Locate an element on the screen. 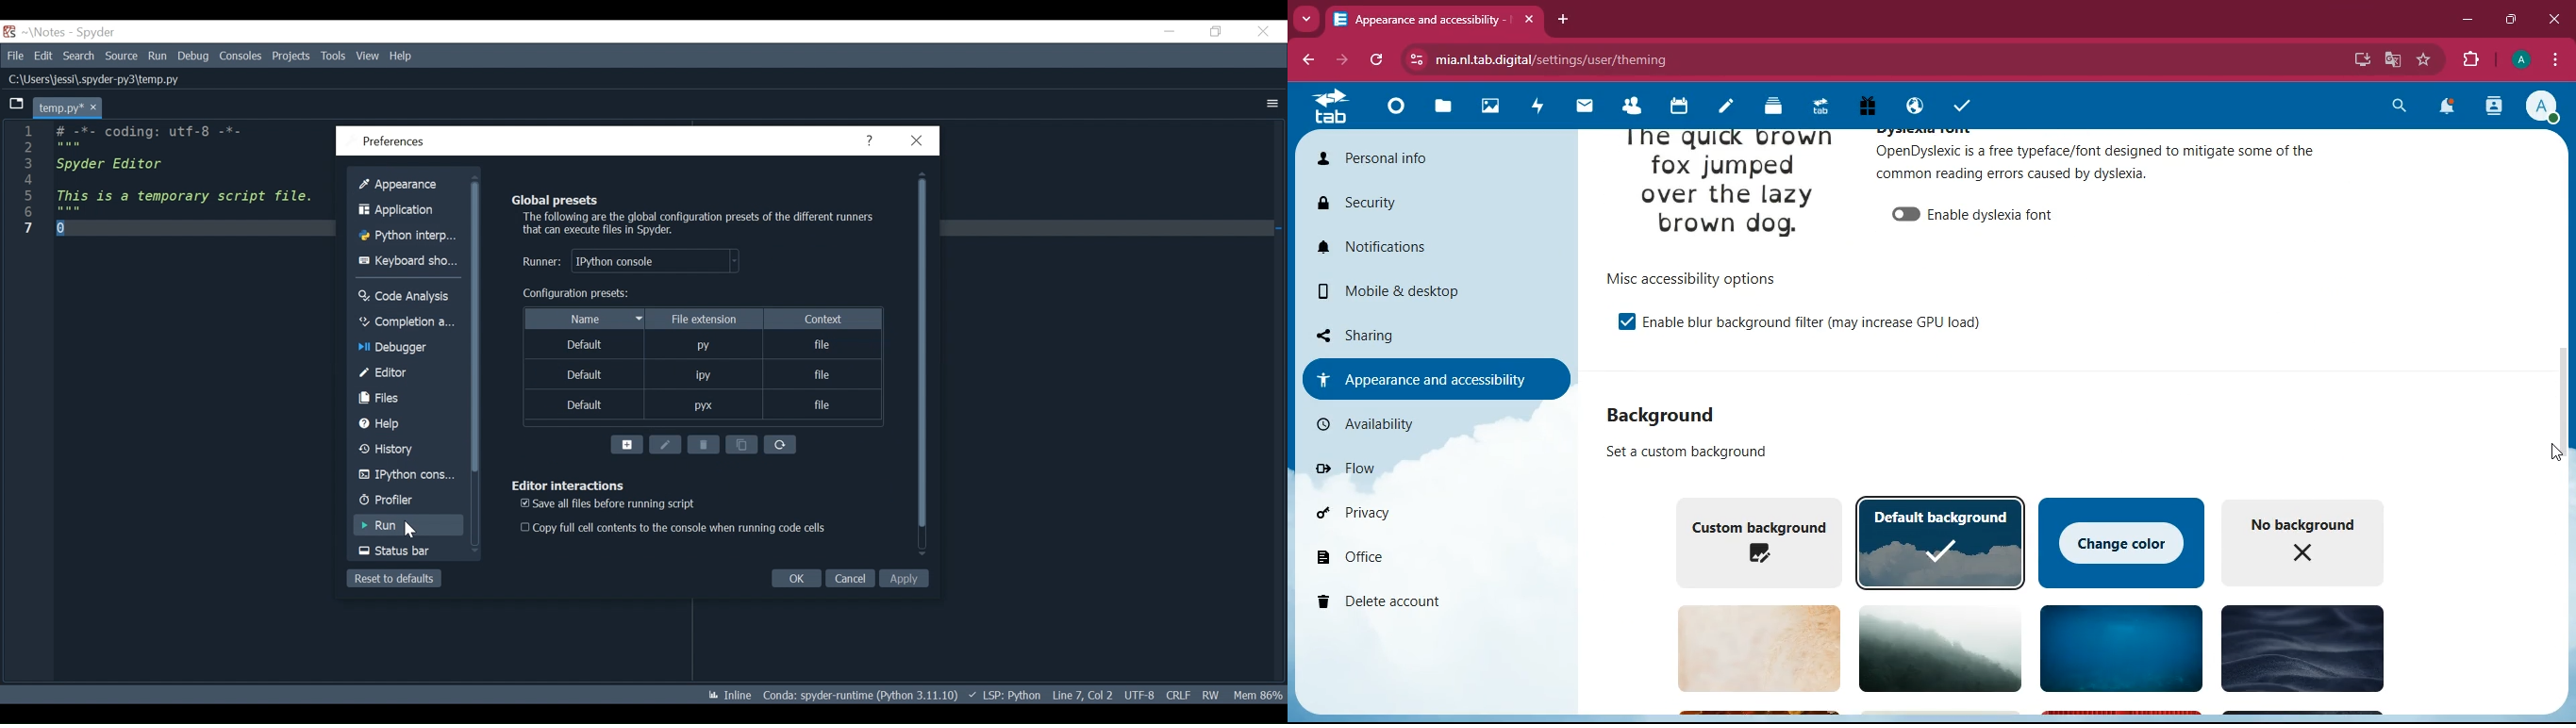 The width and height of the screenshot is (2576, 728).  is located at coordinates (384, 398).